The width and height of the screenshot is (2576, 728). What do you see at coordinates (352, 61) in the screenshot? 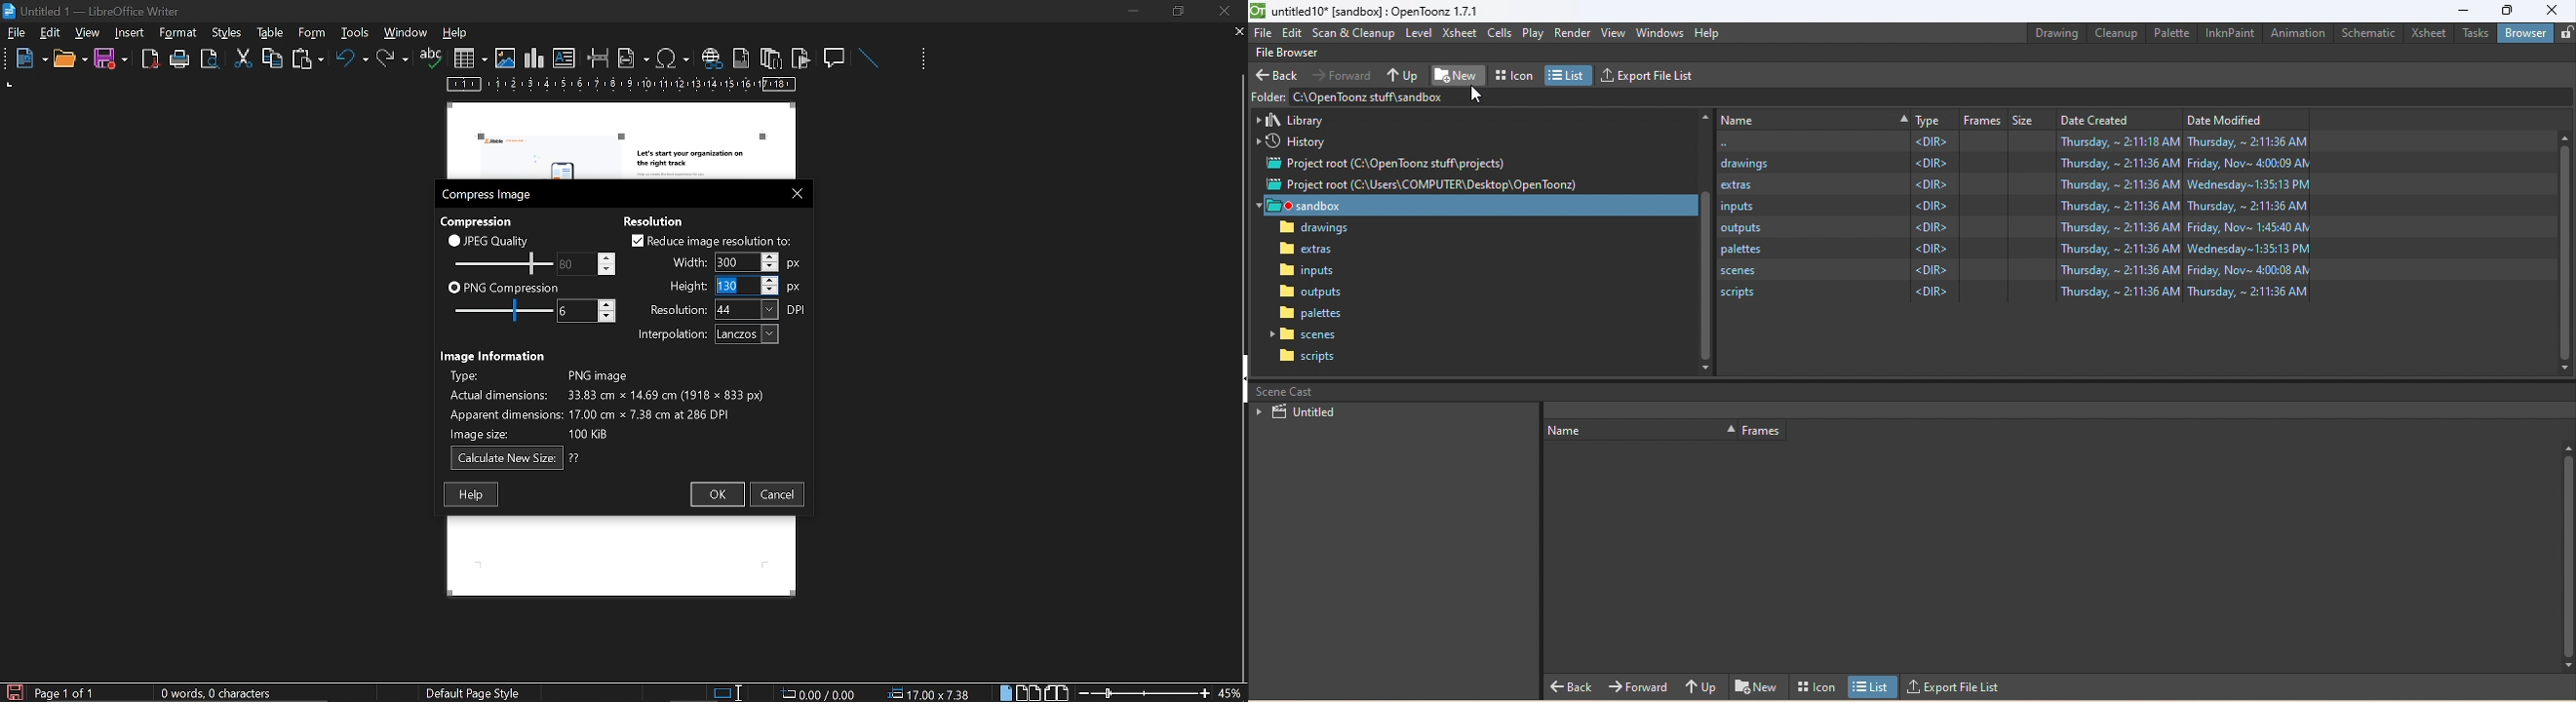
I see `undo` at bounding box center [352, 61].